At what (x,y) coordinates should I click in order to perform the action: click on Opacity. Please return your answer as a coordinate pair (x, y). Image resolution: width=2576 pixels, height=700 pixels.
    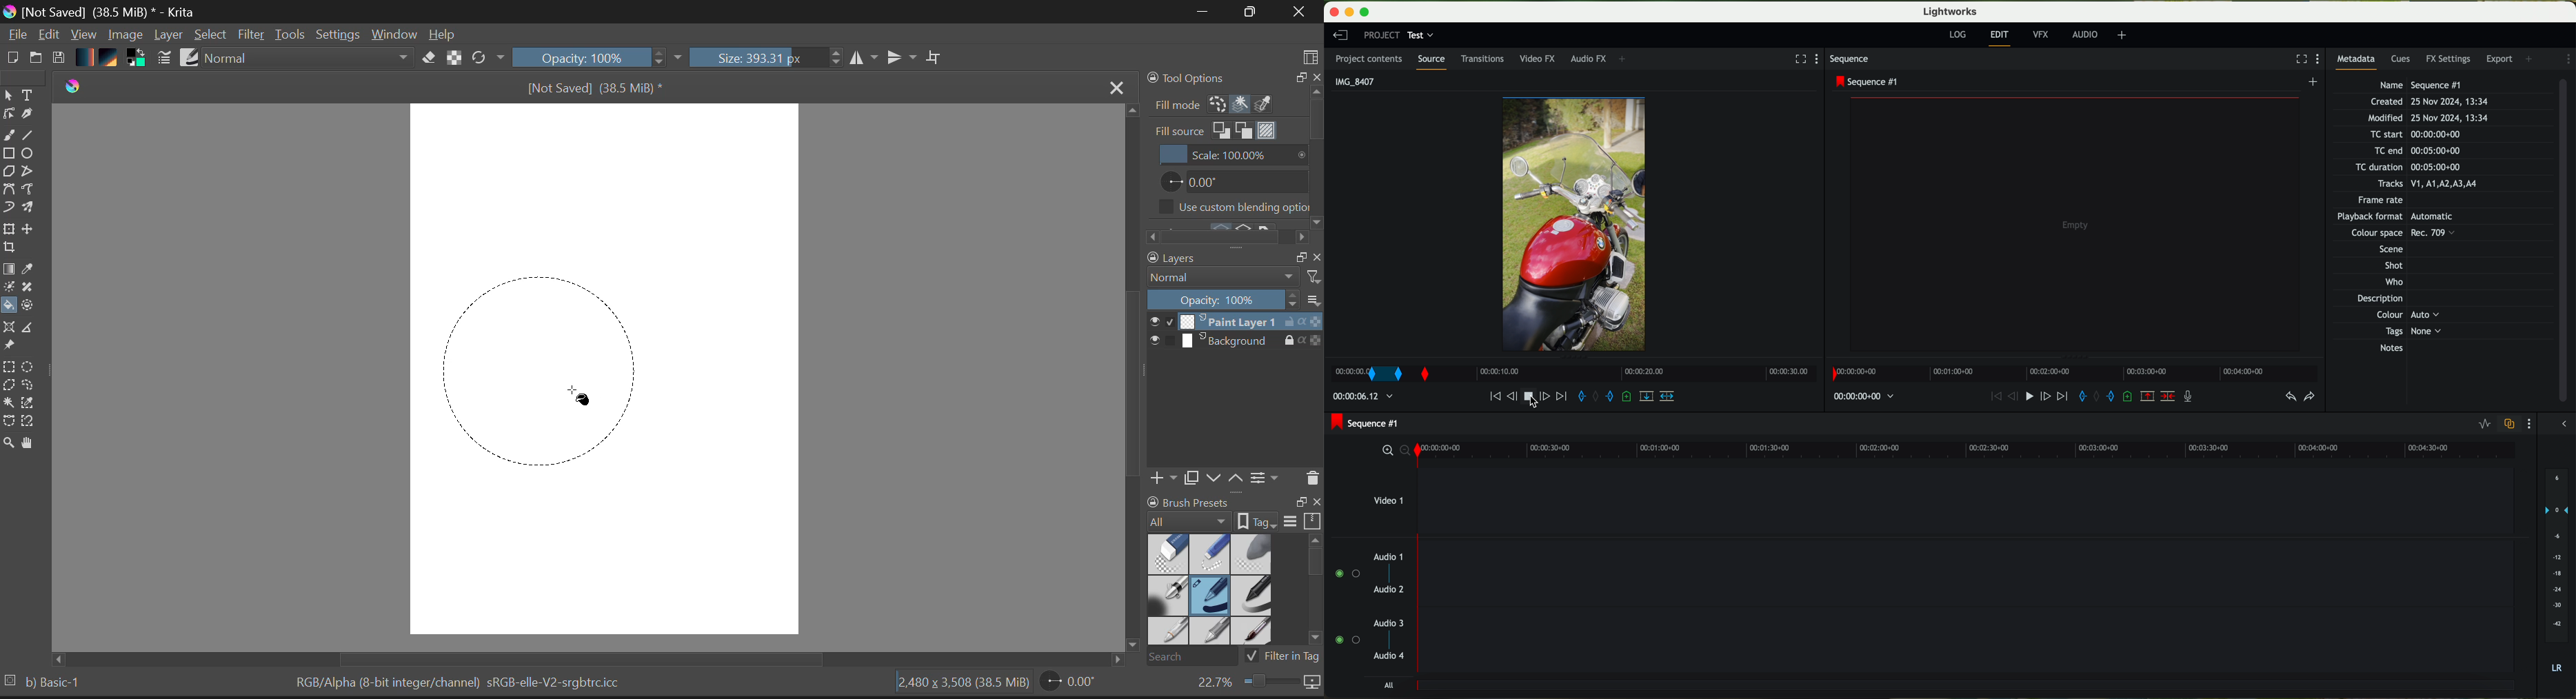
    Looking at the image, I should click on (599, 59).